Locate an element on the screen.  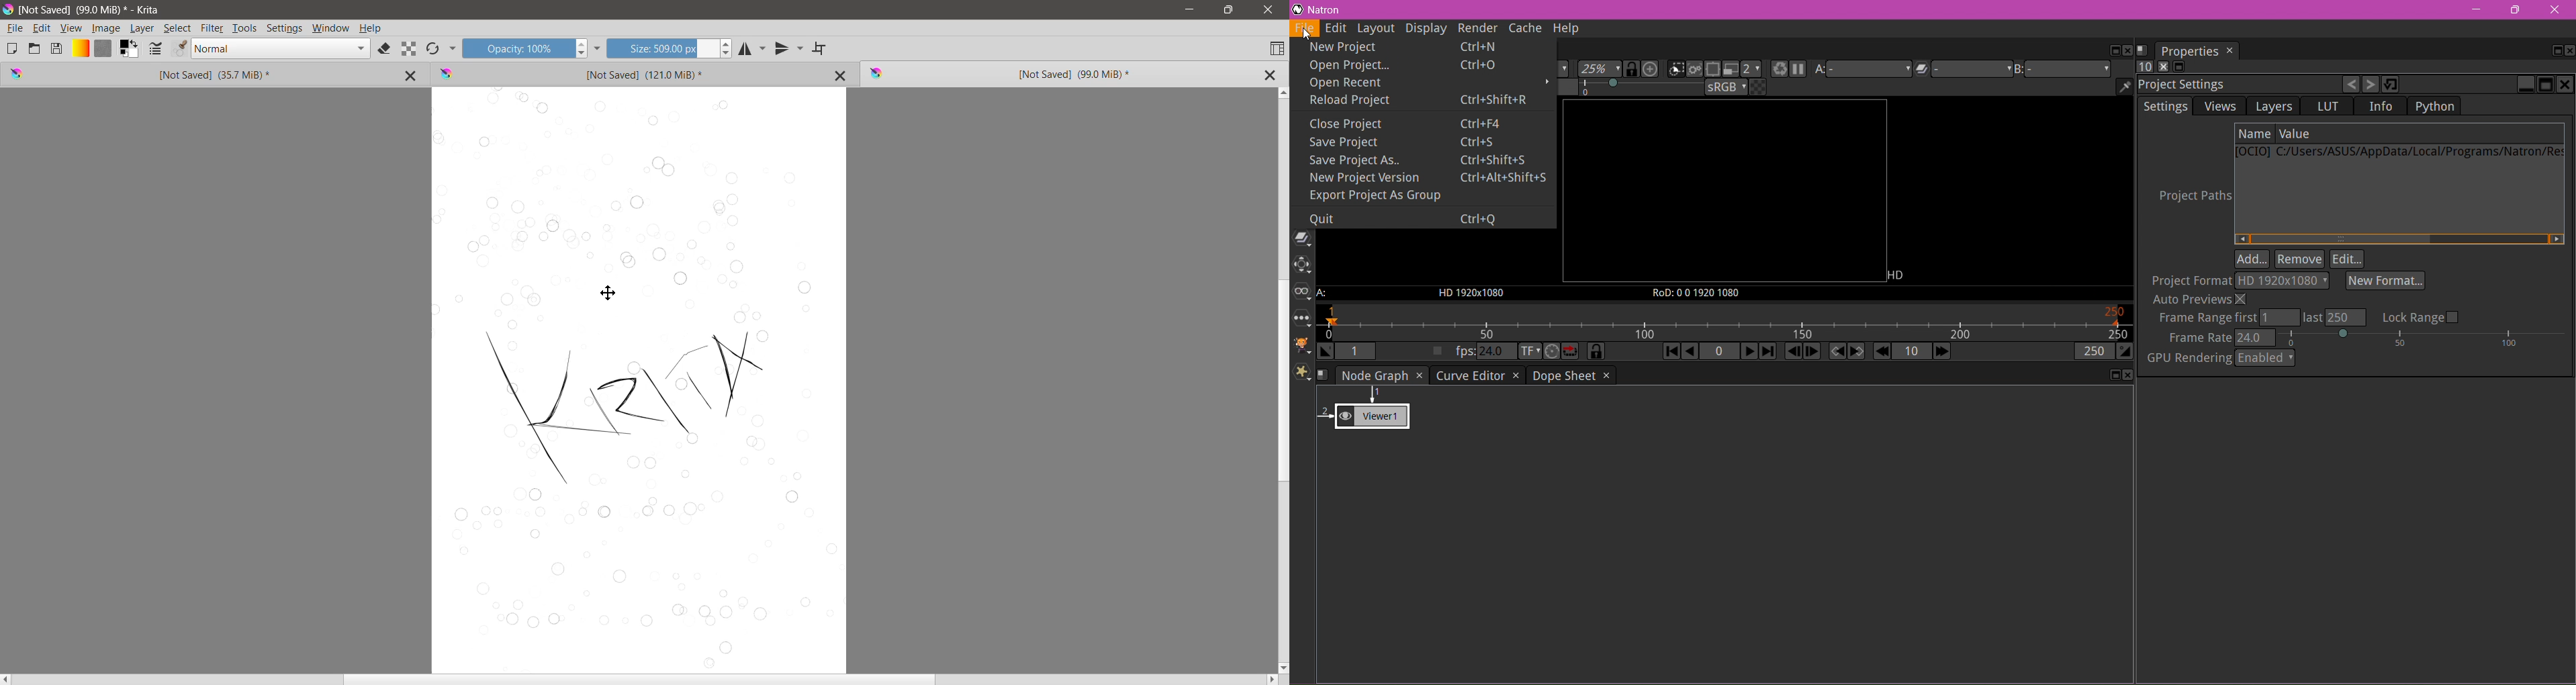
Select is located at coordinates (178, 28).